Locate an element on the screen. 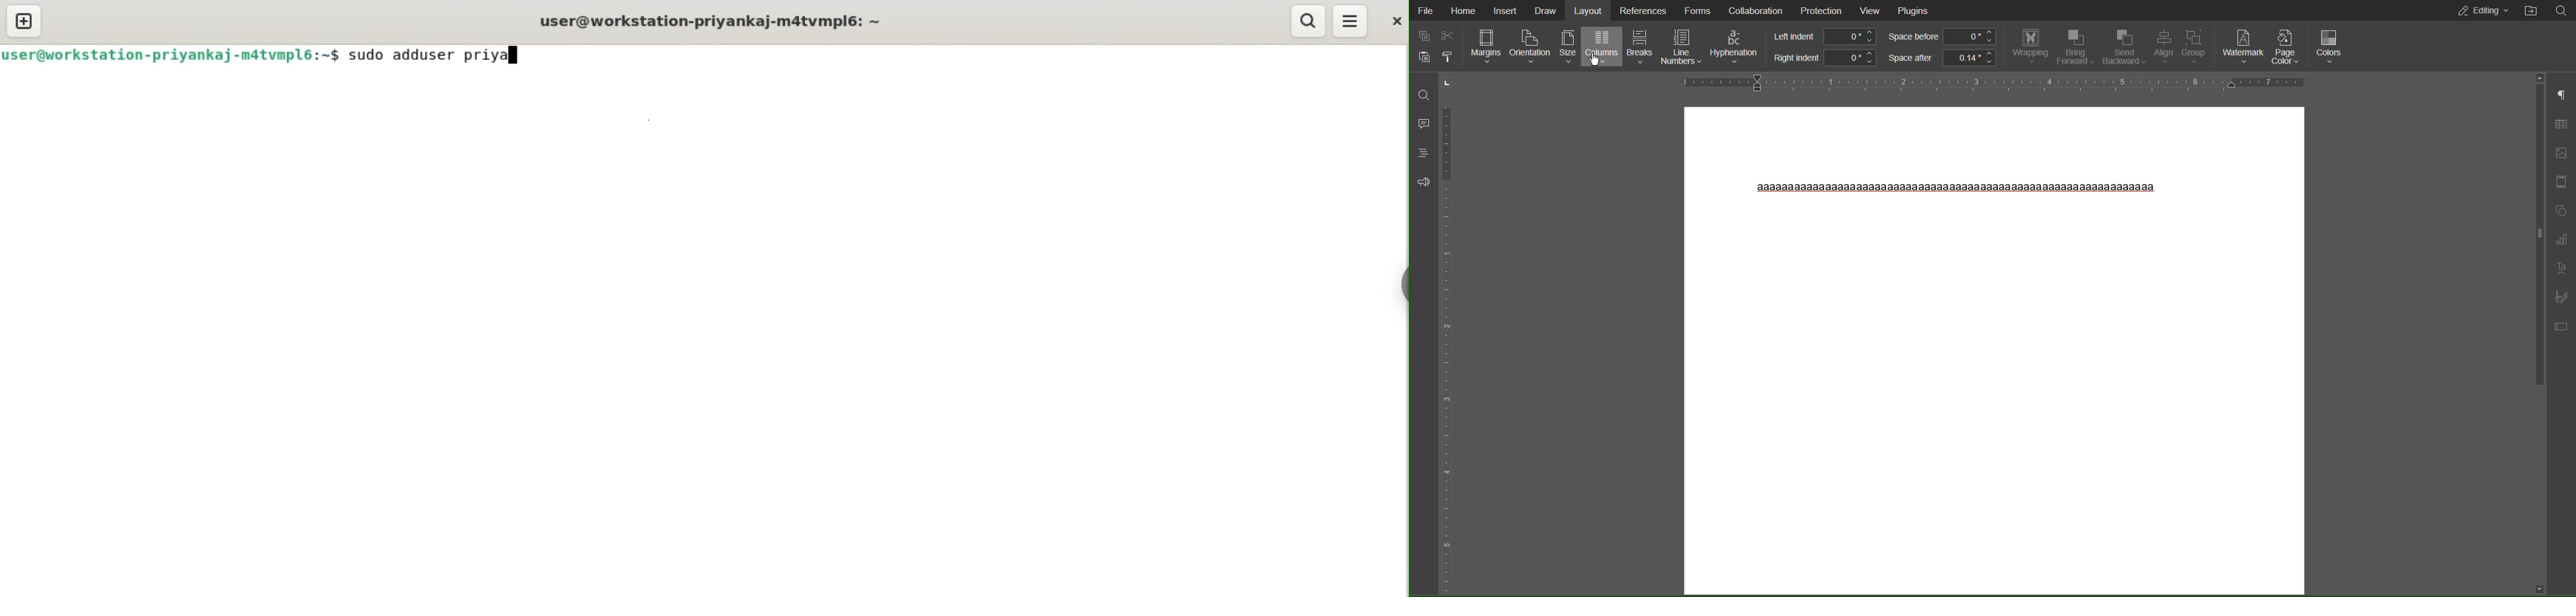 Image resolution: width=2576 pixels, height=616 pixels. Signature is located at coordinates (2563, 295).